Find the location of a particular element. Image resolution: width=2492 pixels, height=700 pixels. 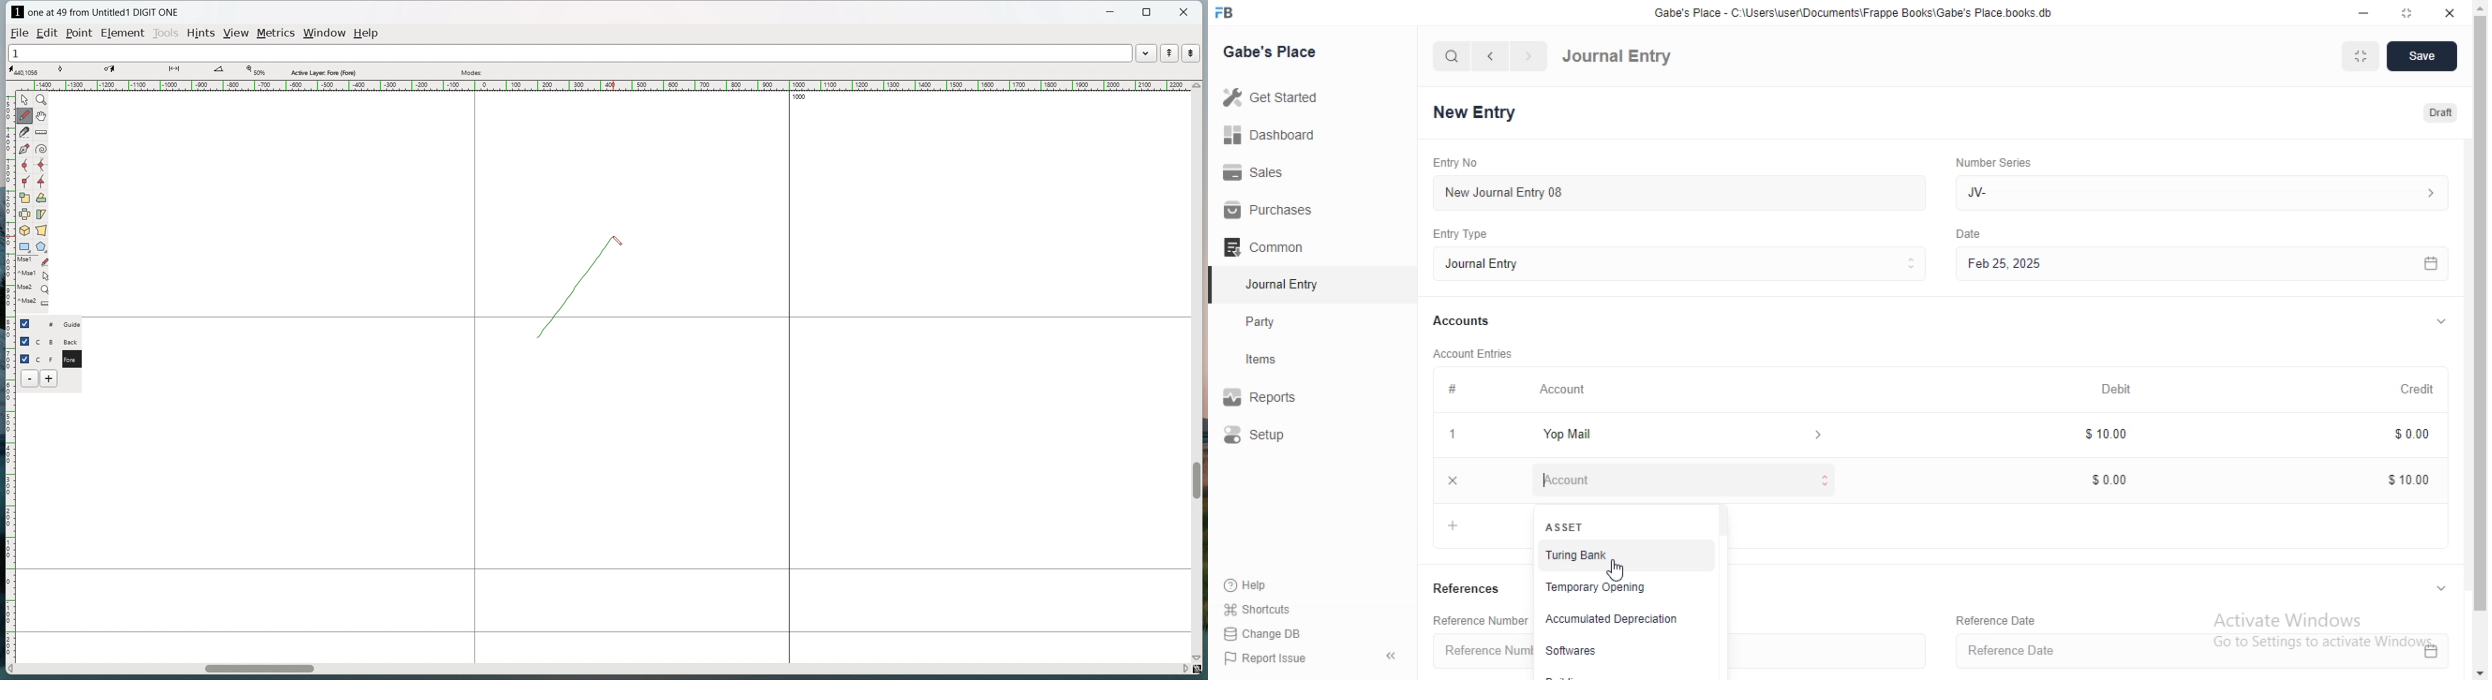

Journal Entry is located at coordinates (1279, 284).